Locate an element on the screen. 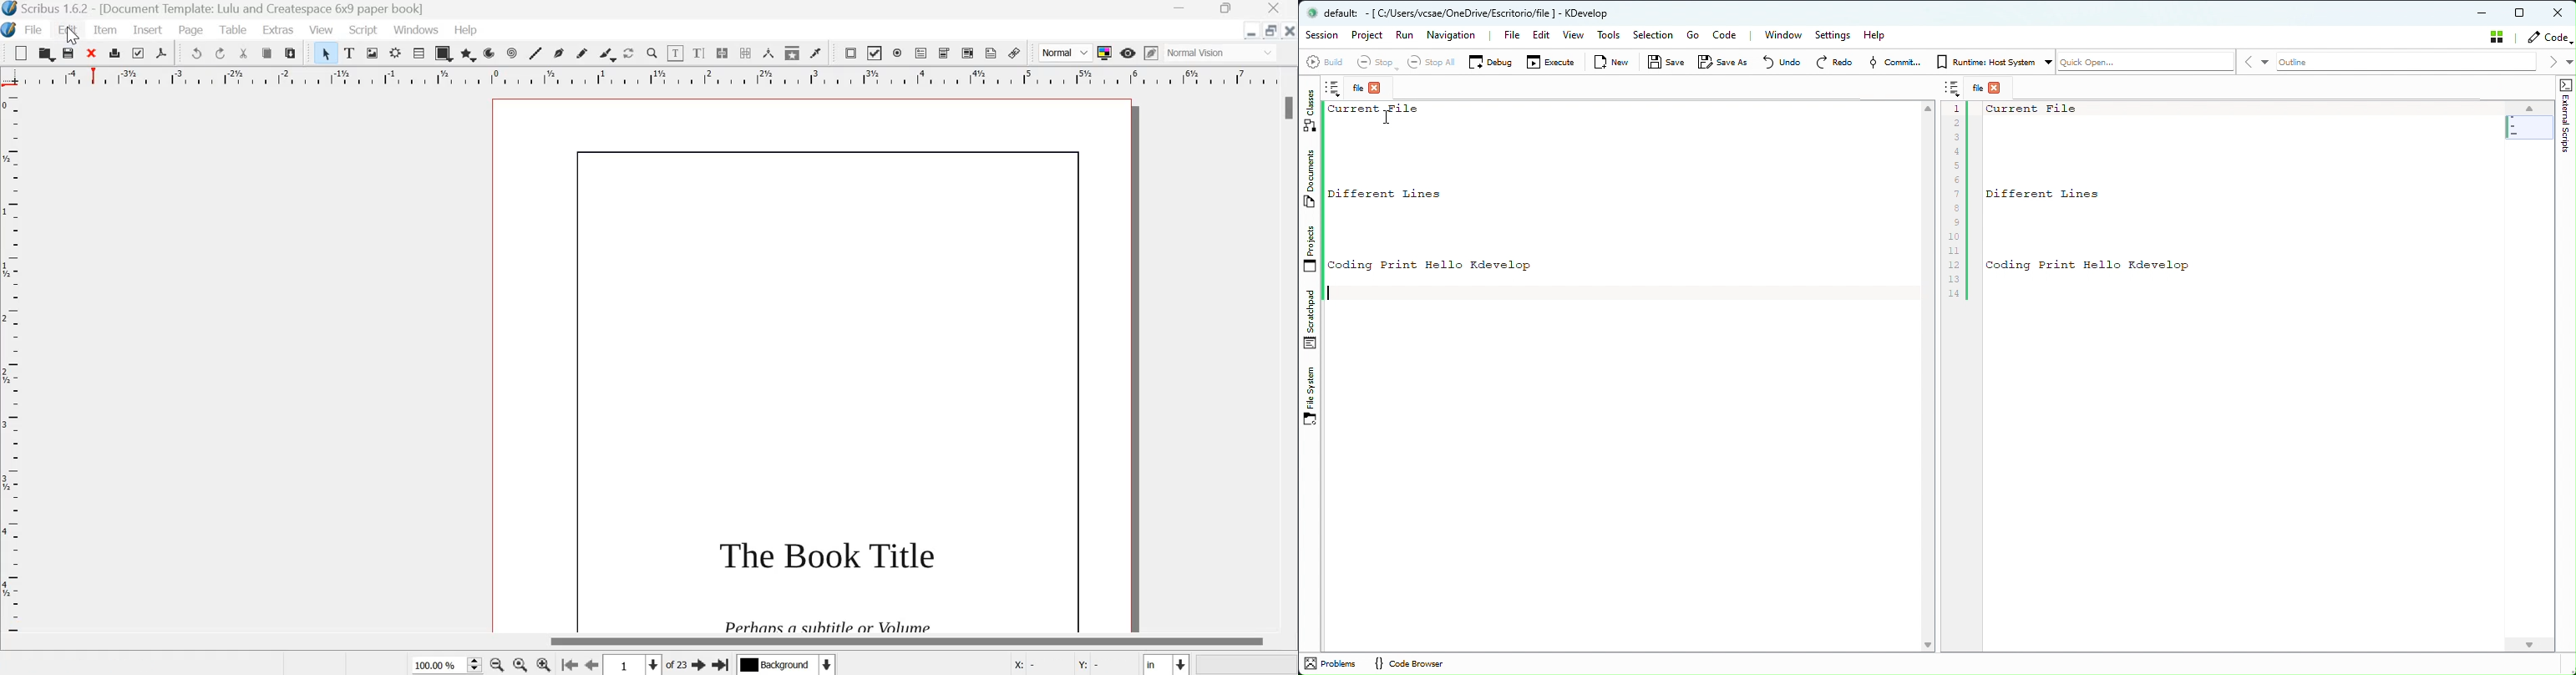 This screenshot has width=2576, height=700. Bezier curve is located at coordinates (559, 53).